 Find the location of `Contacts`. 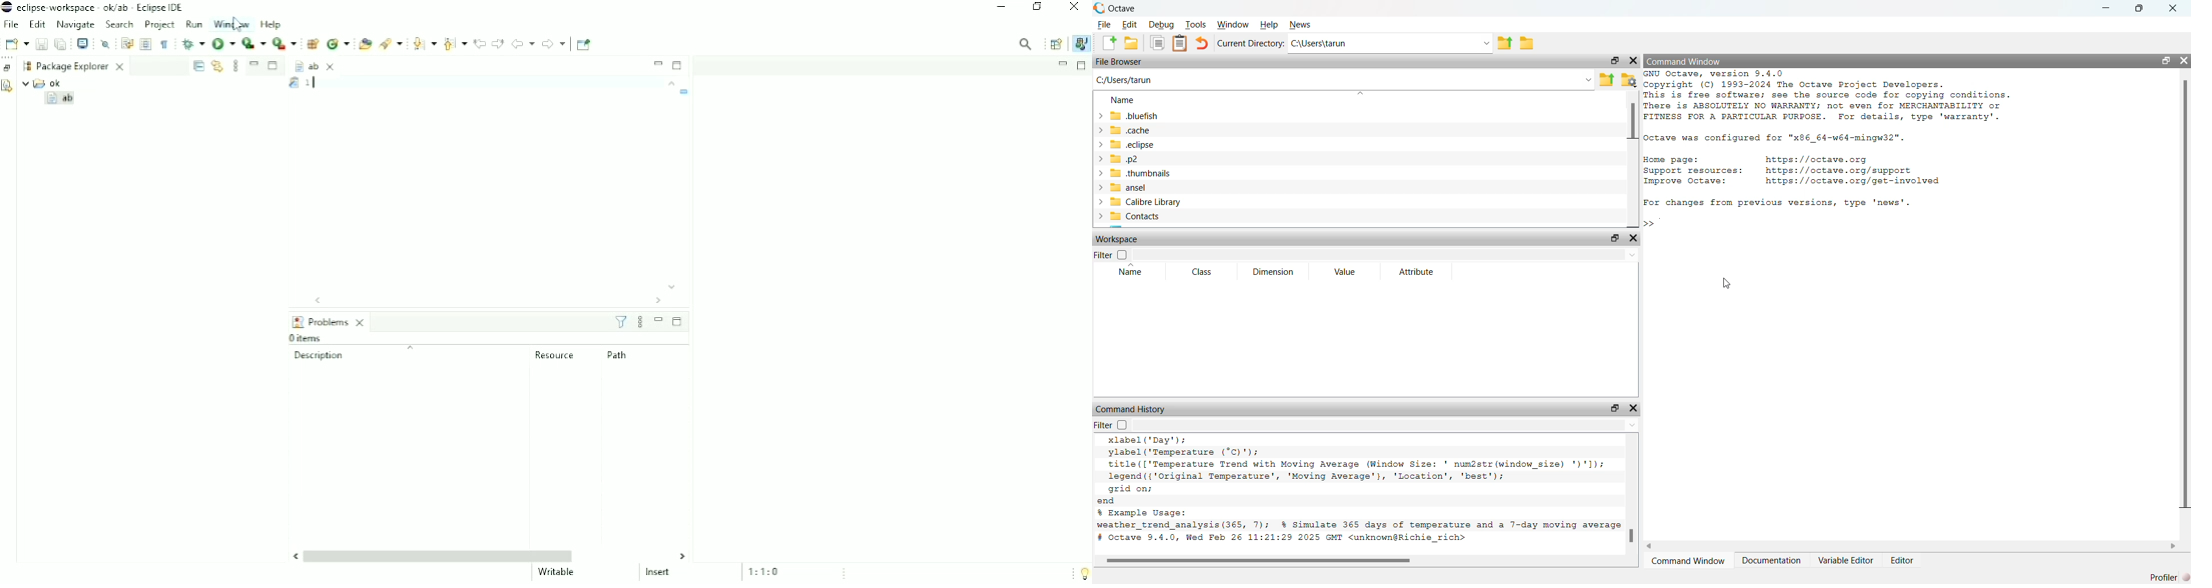

Contacts is located at coordinates (1132, 215).